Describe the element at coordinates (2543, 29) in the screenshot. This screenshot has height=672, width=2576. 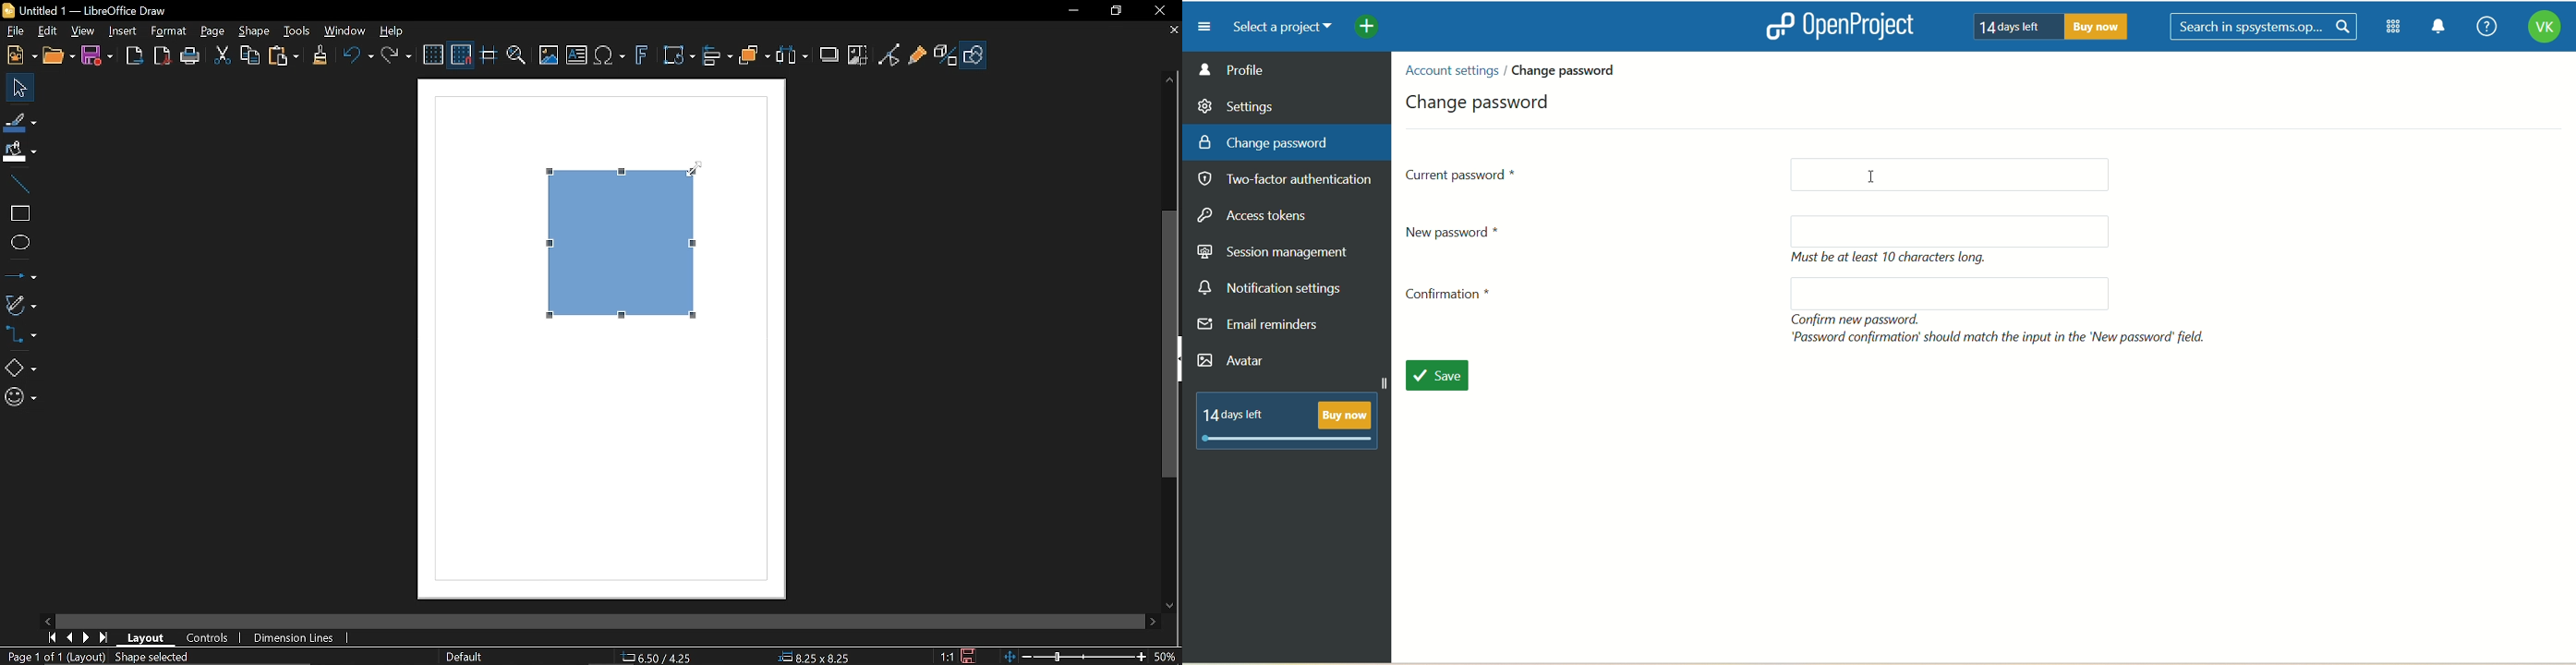
I see `account` at that location.